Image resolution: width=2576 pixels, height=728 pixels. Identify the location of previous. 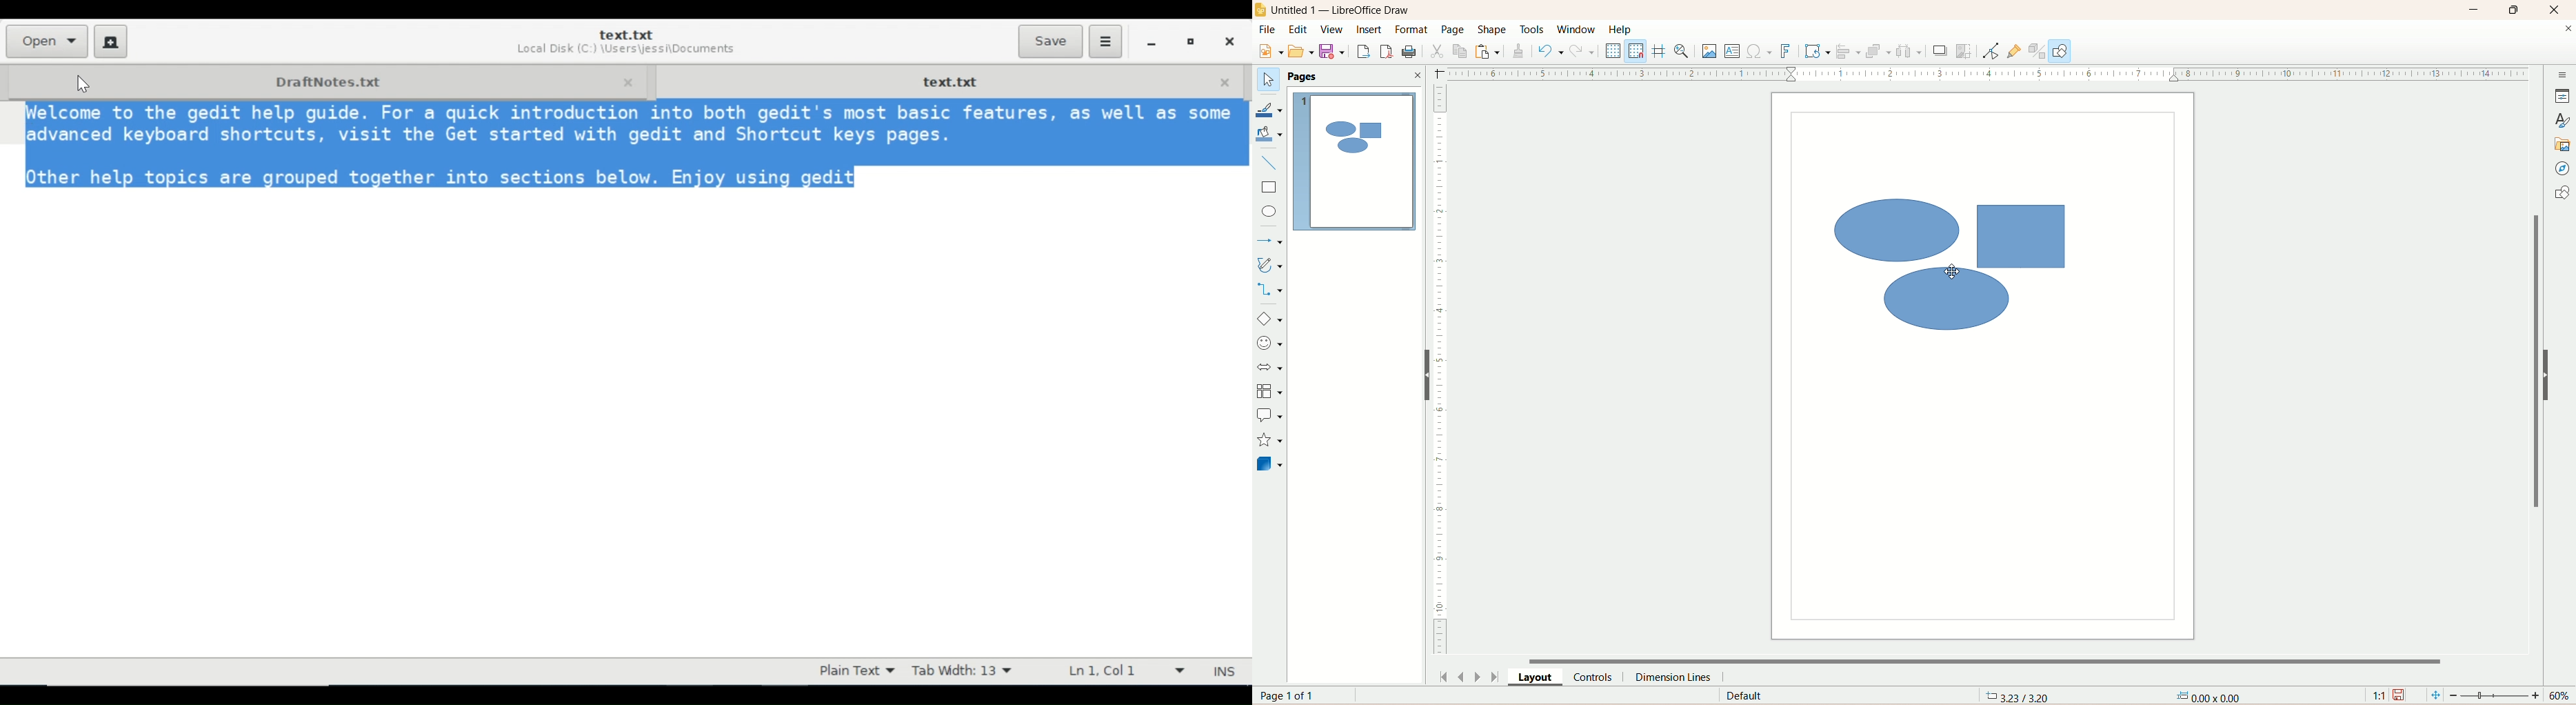
(1462, 678).